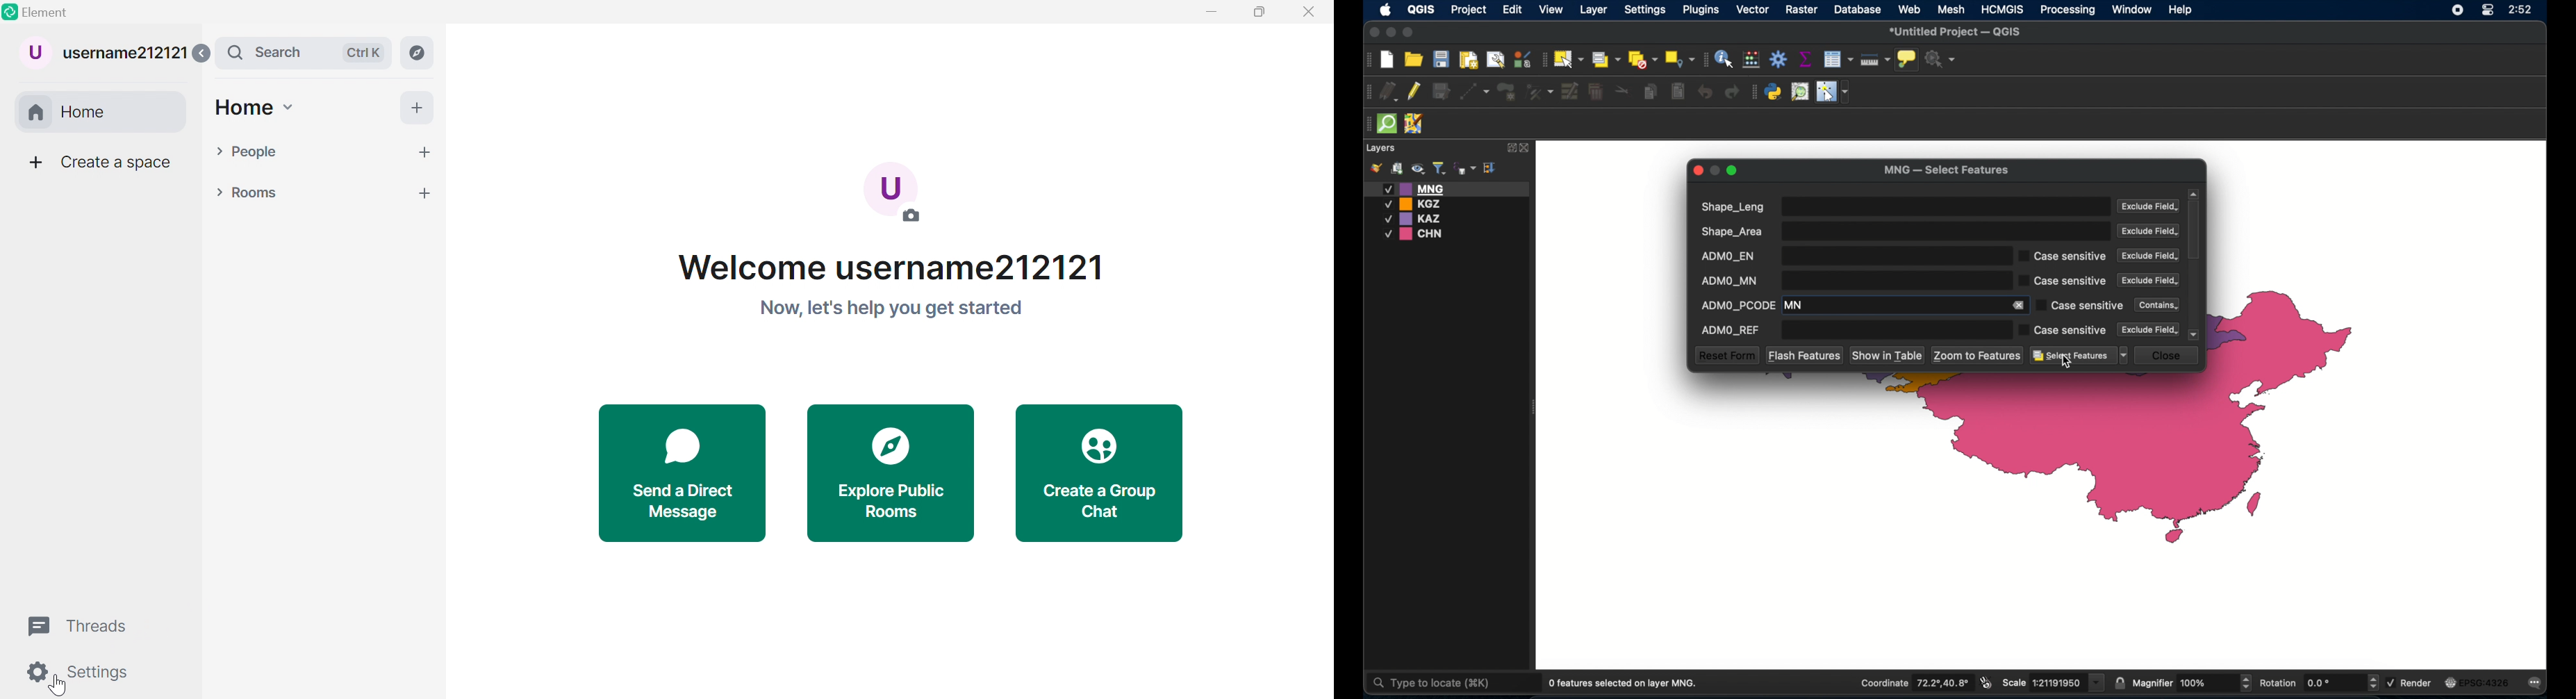  What do you see at coordinates (105, 113) in the screenshot?
I see `Home` at bounding box center [105, 113].